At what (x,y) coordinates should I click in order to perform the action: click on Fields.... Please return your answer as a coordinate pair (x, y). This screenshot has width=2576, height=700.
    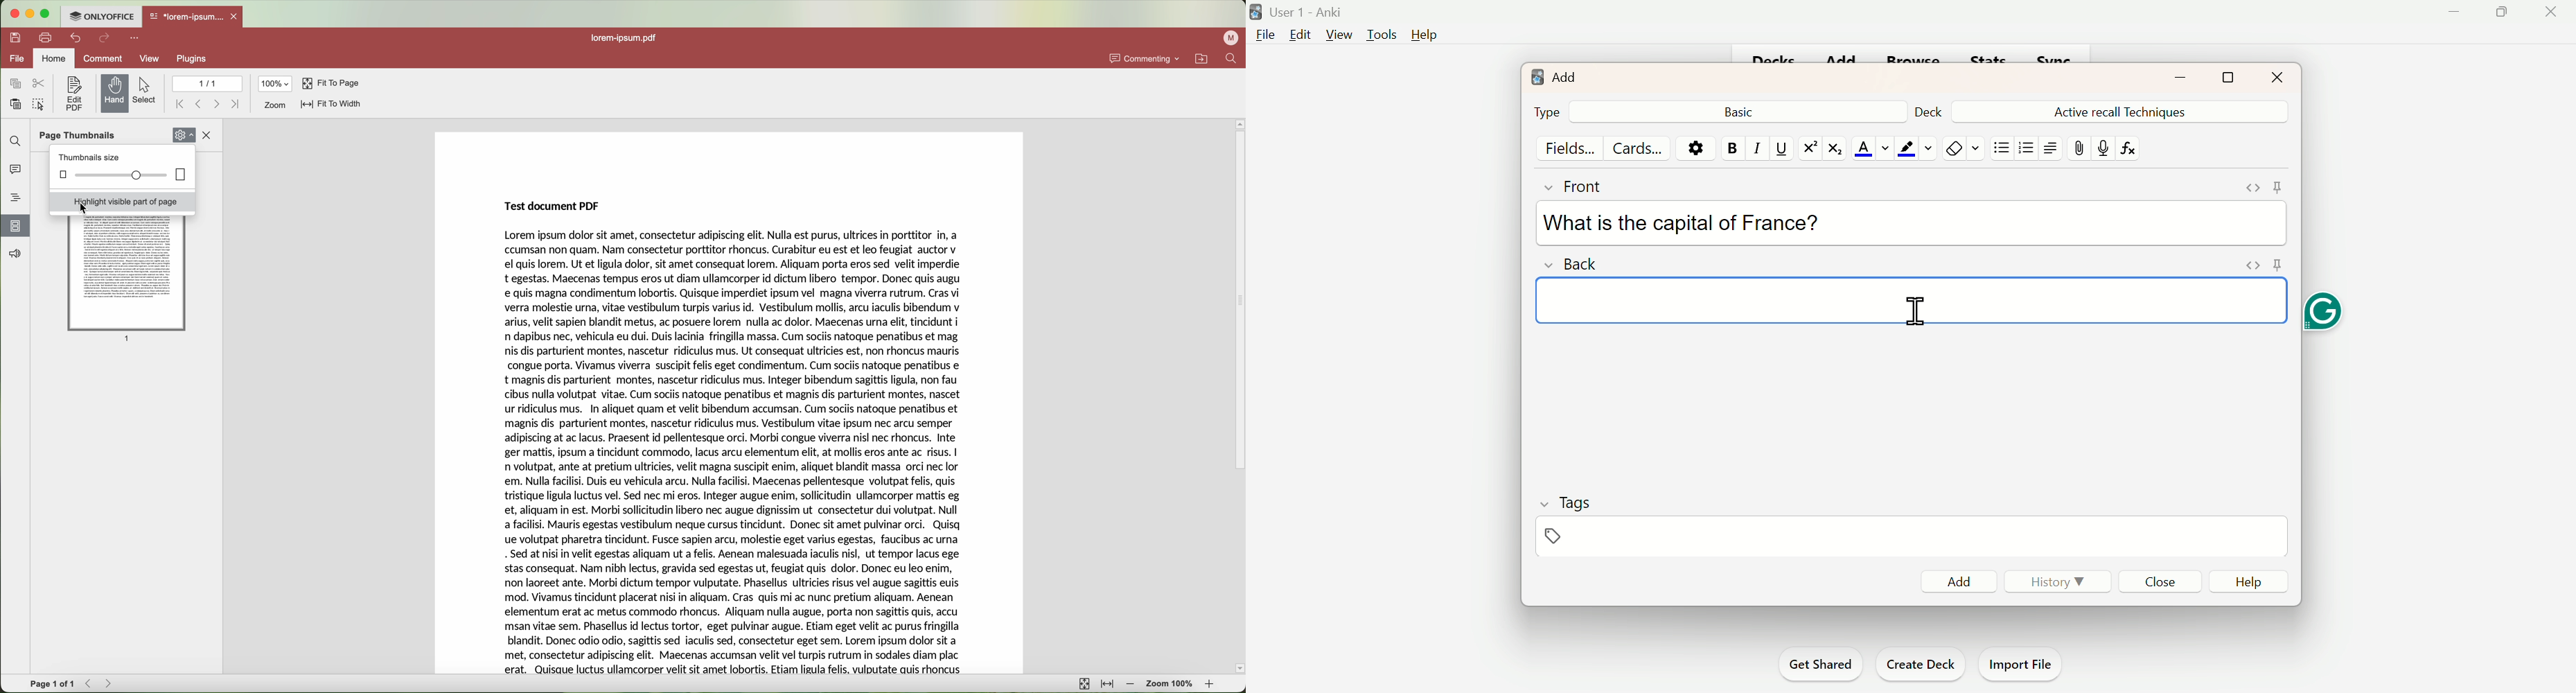
    Looking at the image, I should click on (1569, 147).